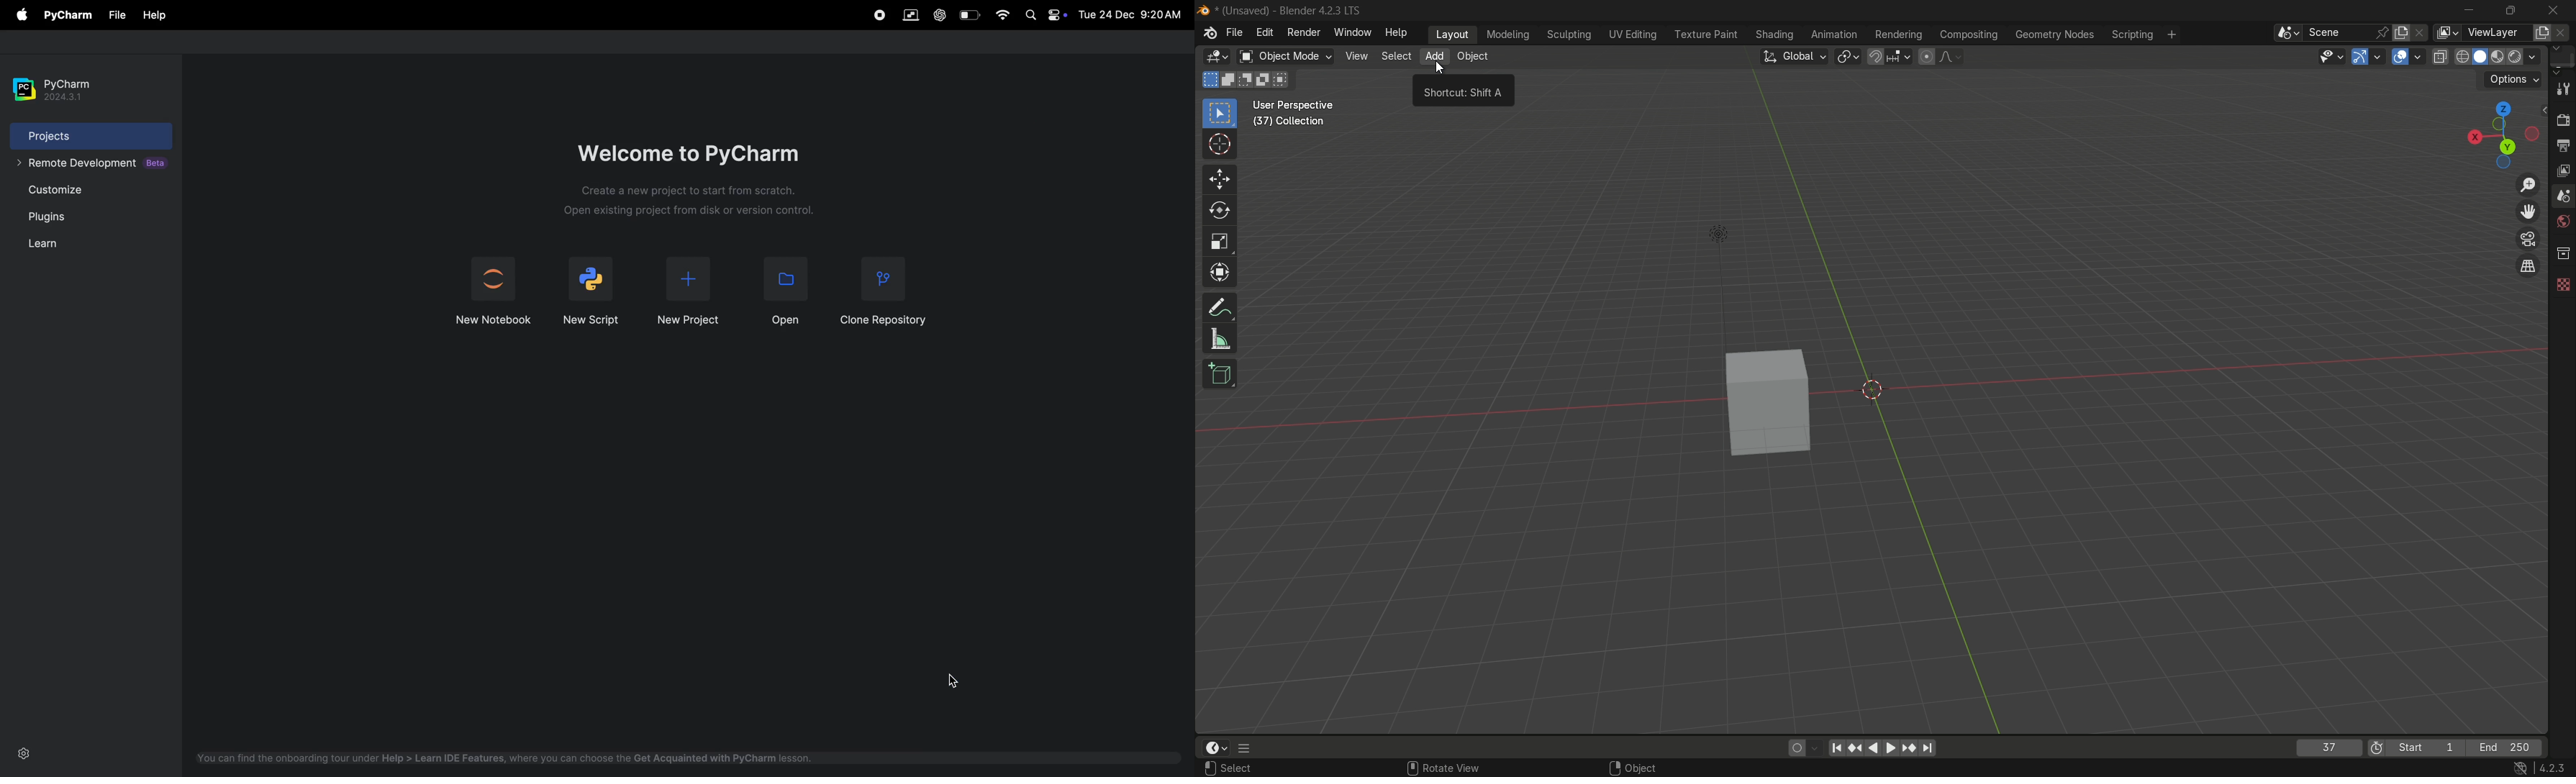  What do you see at coordinates (2562, 117) in the screenshot?
I see `render` at bounding box center [2562, 117].